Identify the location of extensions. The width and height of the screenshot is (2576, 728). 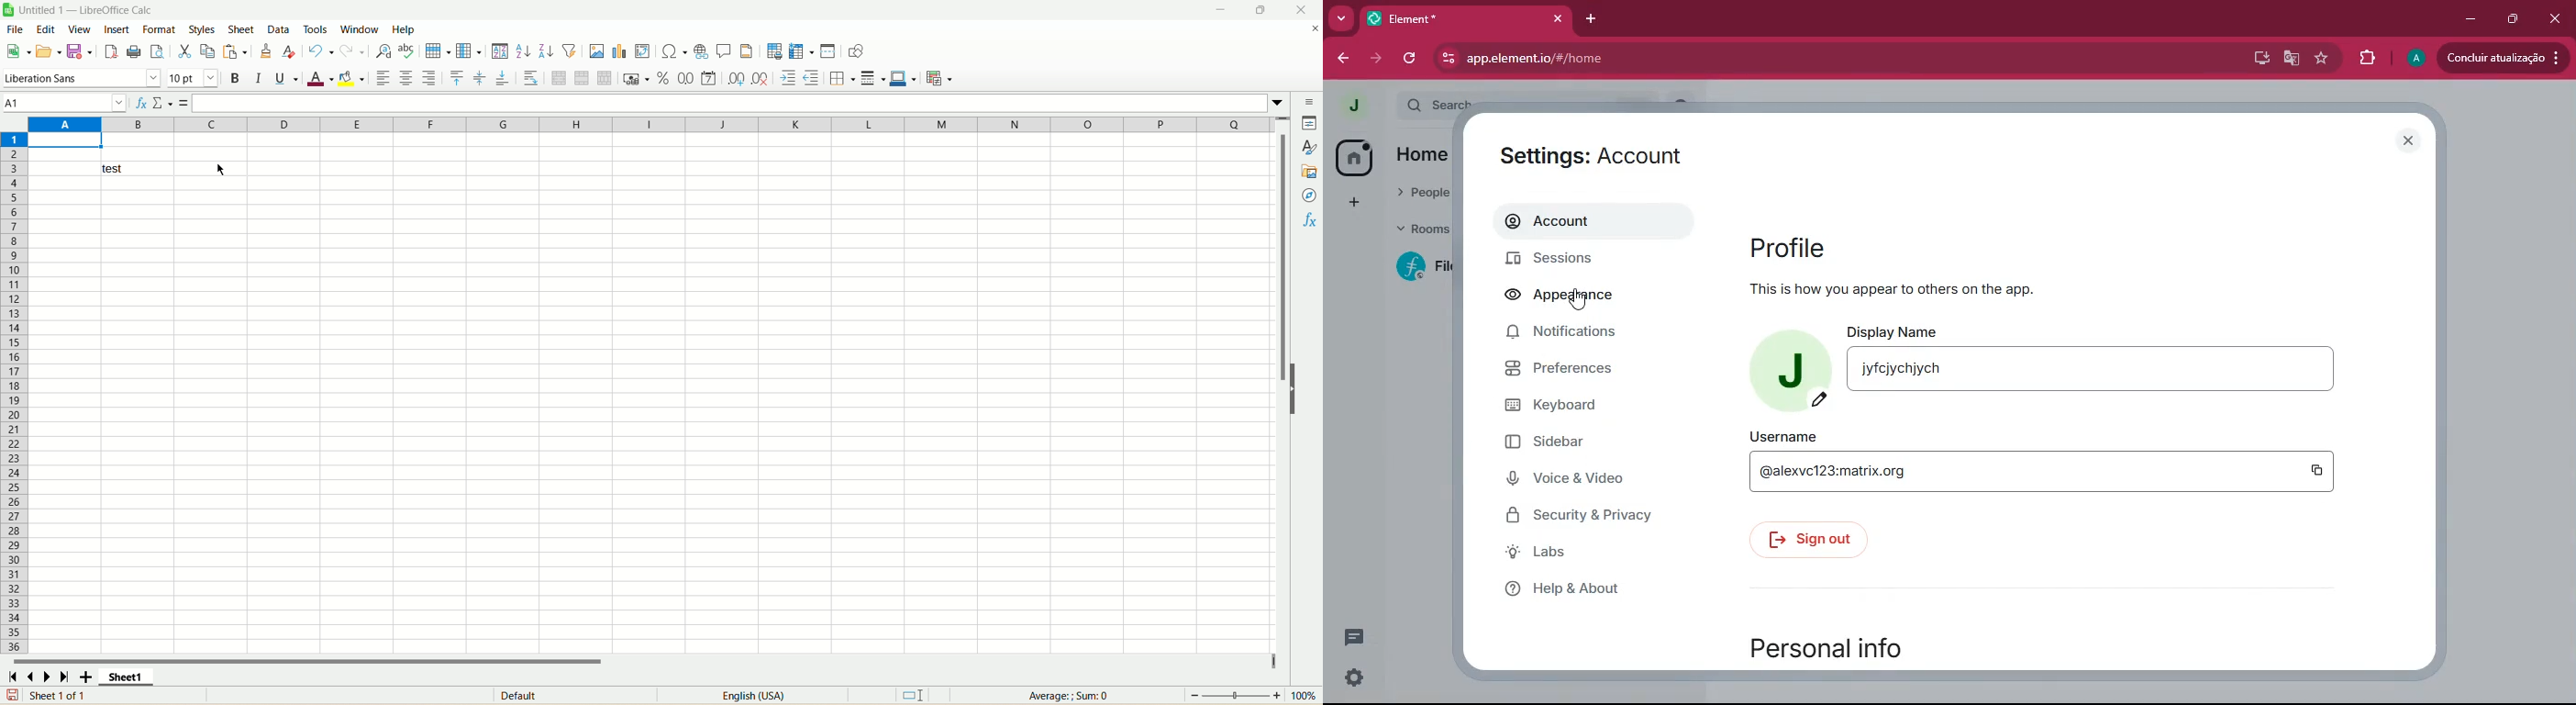
(2364, 59).